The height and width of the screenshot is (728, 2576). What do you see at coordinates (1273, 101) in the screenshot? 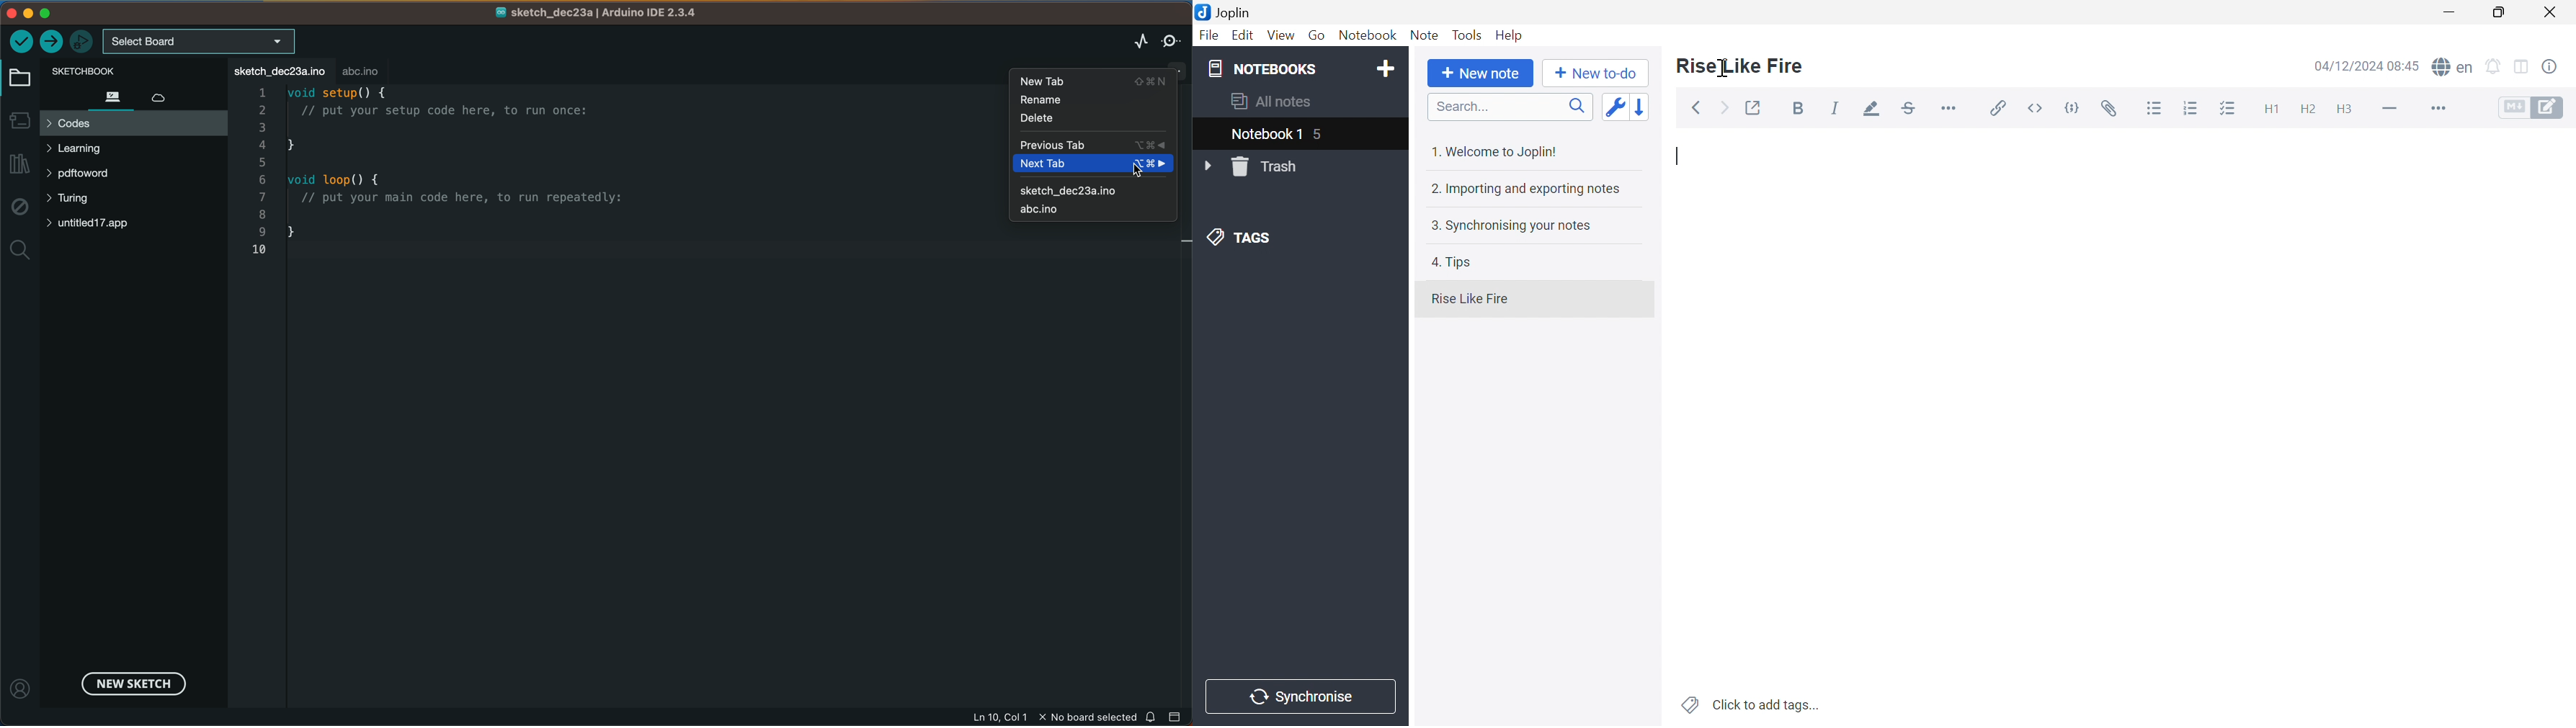
I see `All notes` at bounding box center [1273, 101].